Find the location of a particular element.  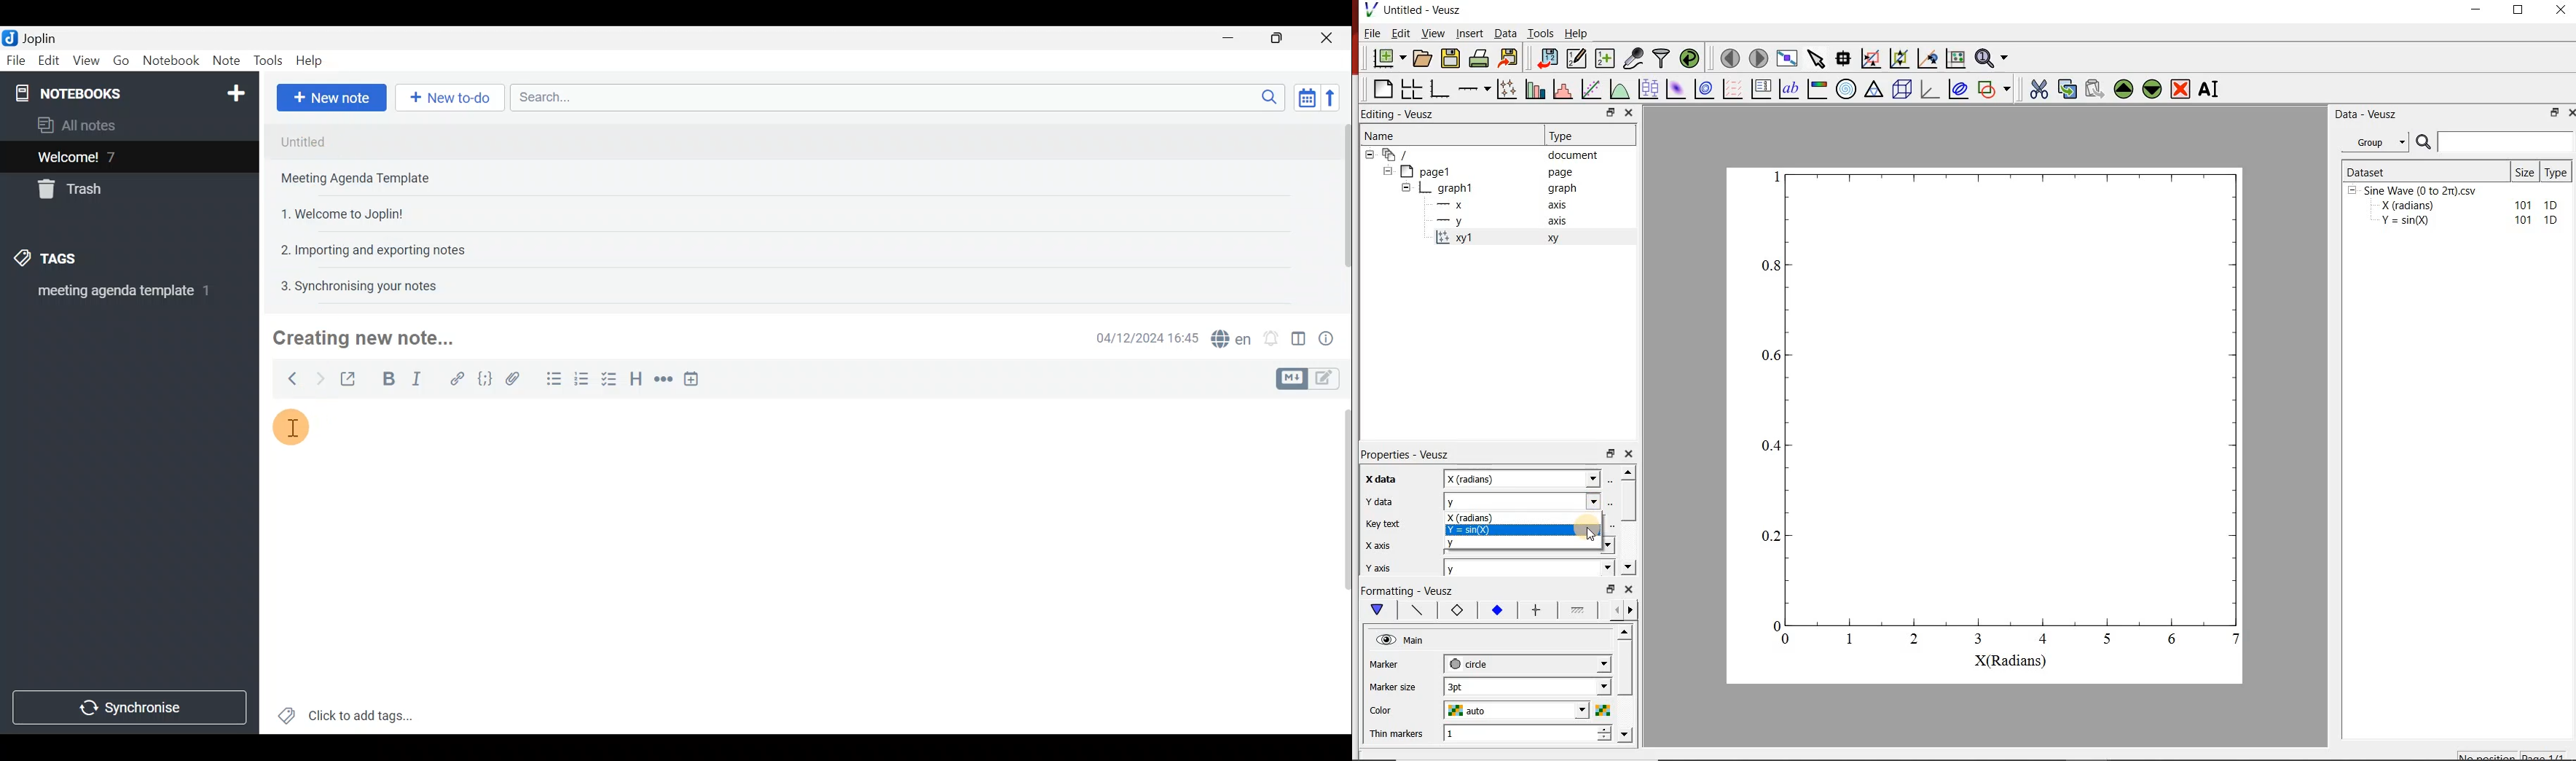

Search bar is located at coordinates (894, 99).